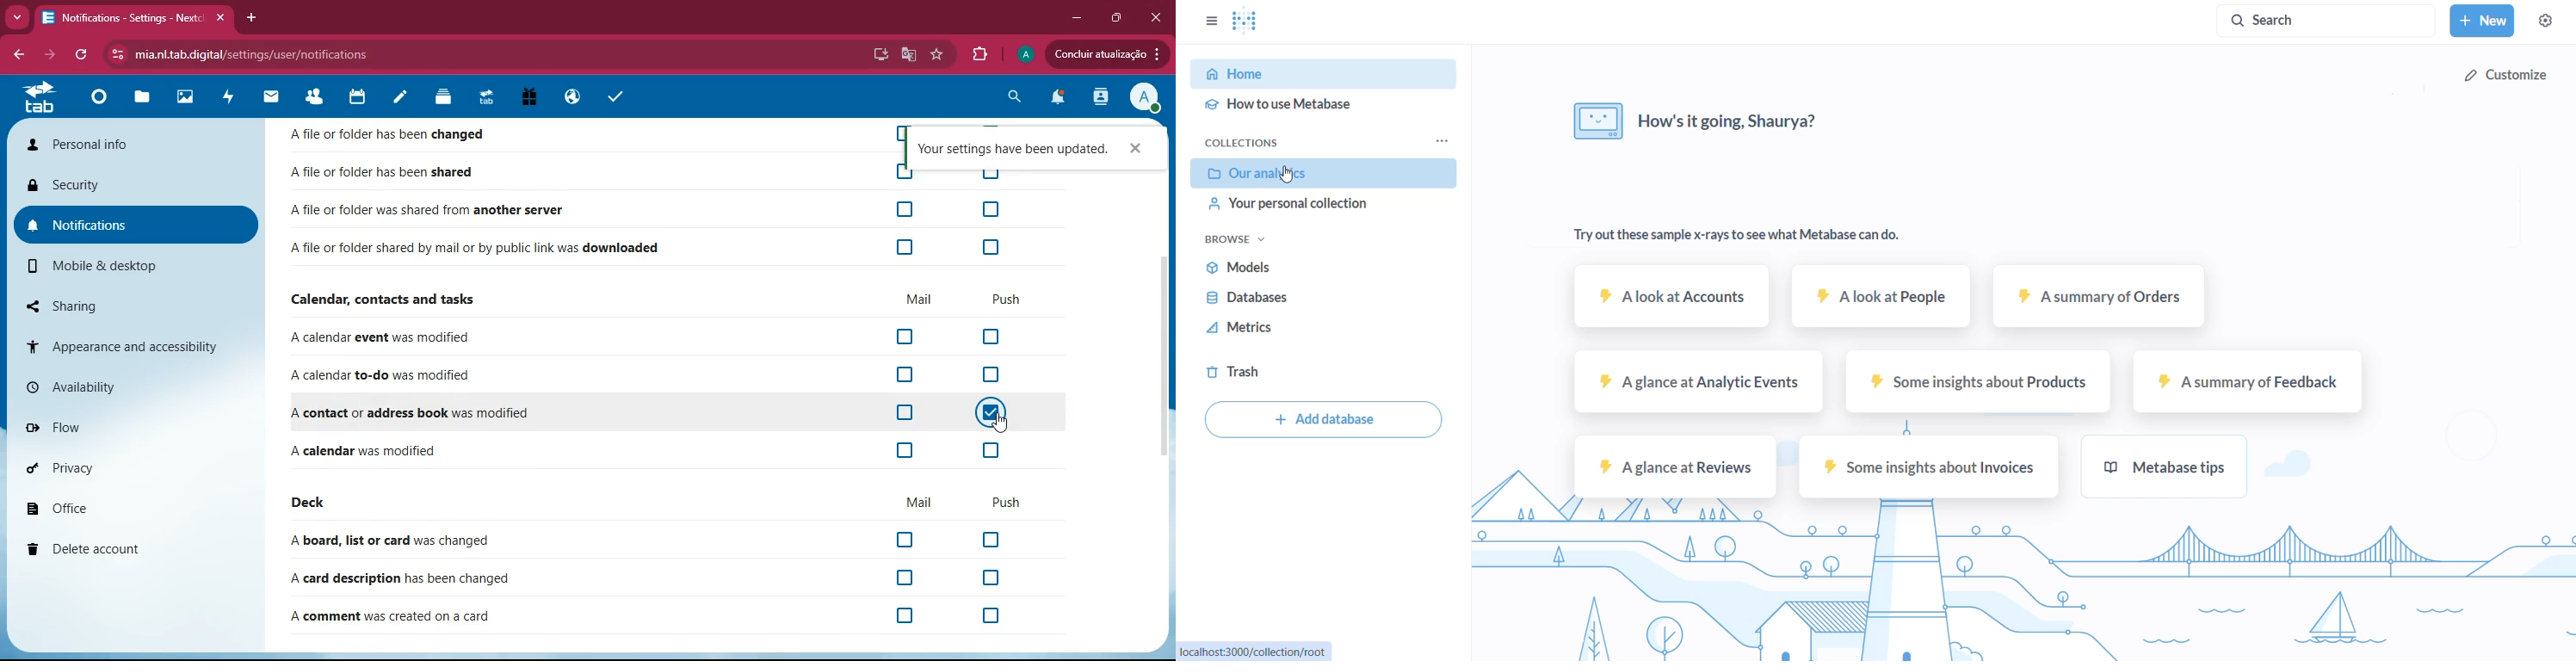 This screenshot has height=672, width=2576. What do you see at coordinates (38, 98) in the screenshot?
I see `tab` at bounding box center [38, 98].